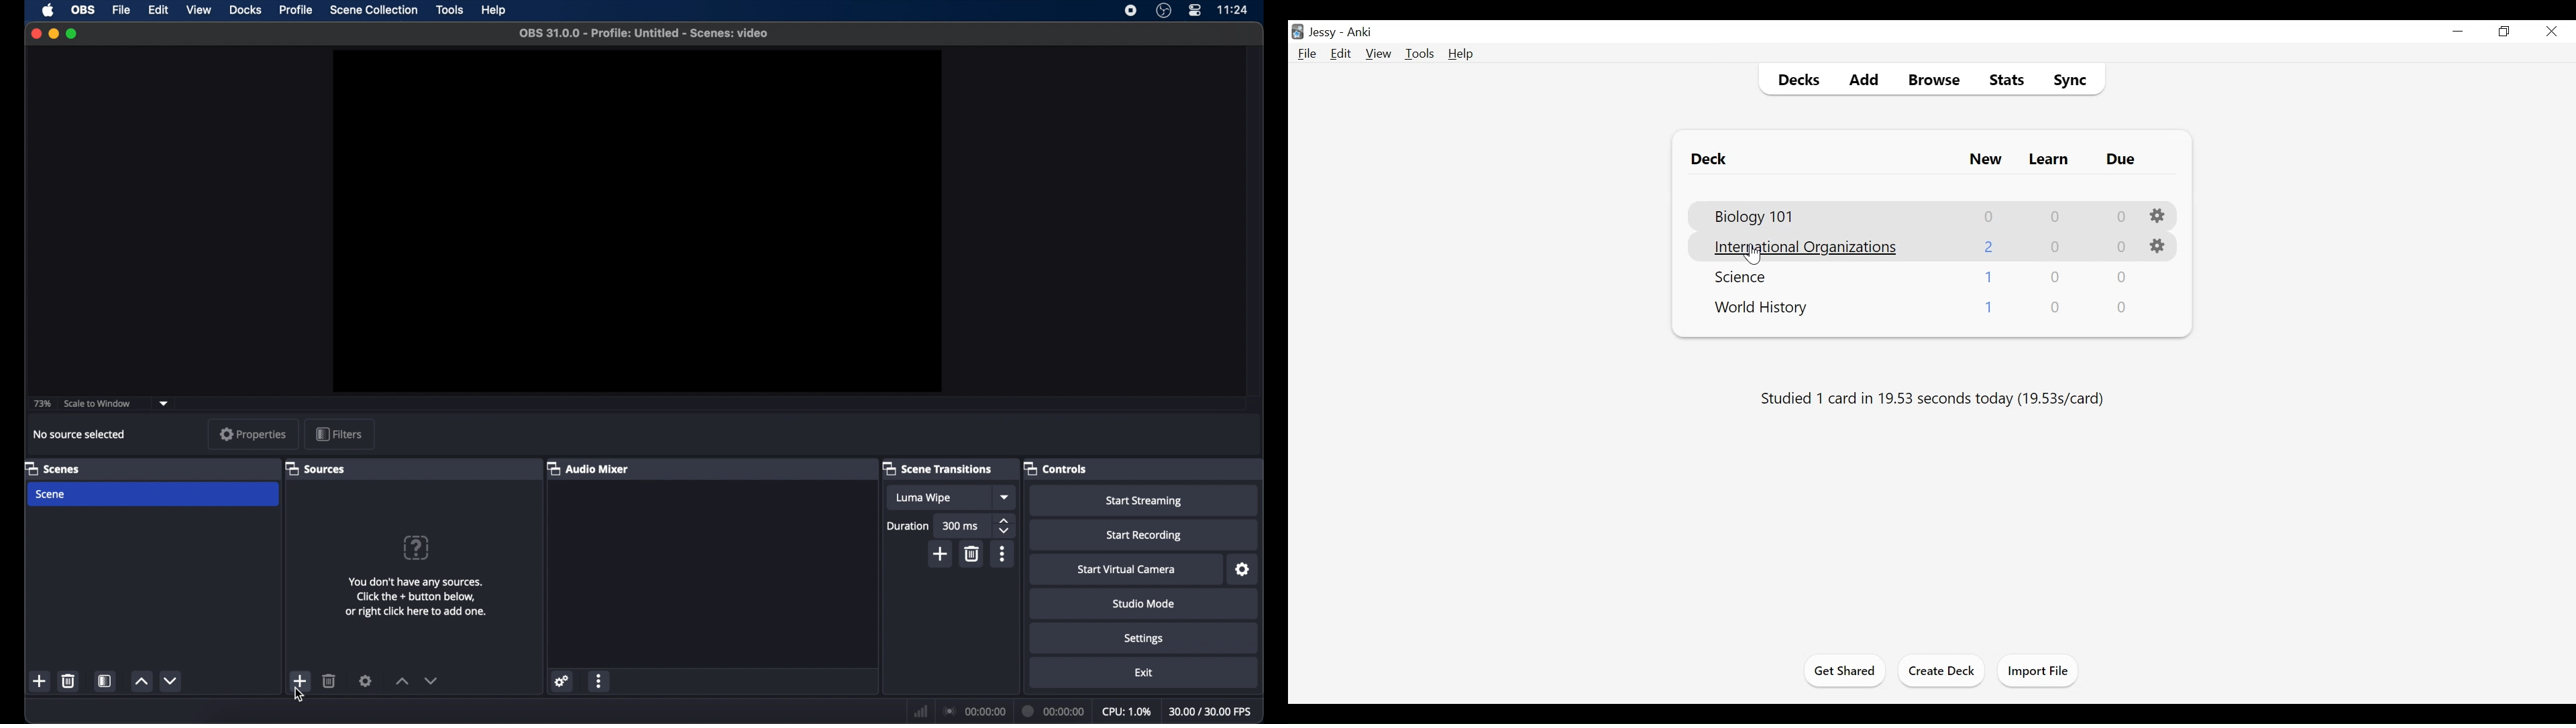 The width and height of the screenshot is (2576, 728). Describe the element at coordinates (416, 547) in the screenshot. I see `help` at that location.